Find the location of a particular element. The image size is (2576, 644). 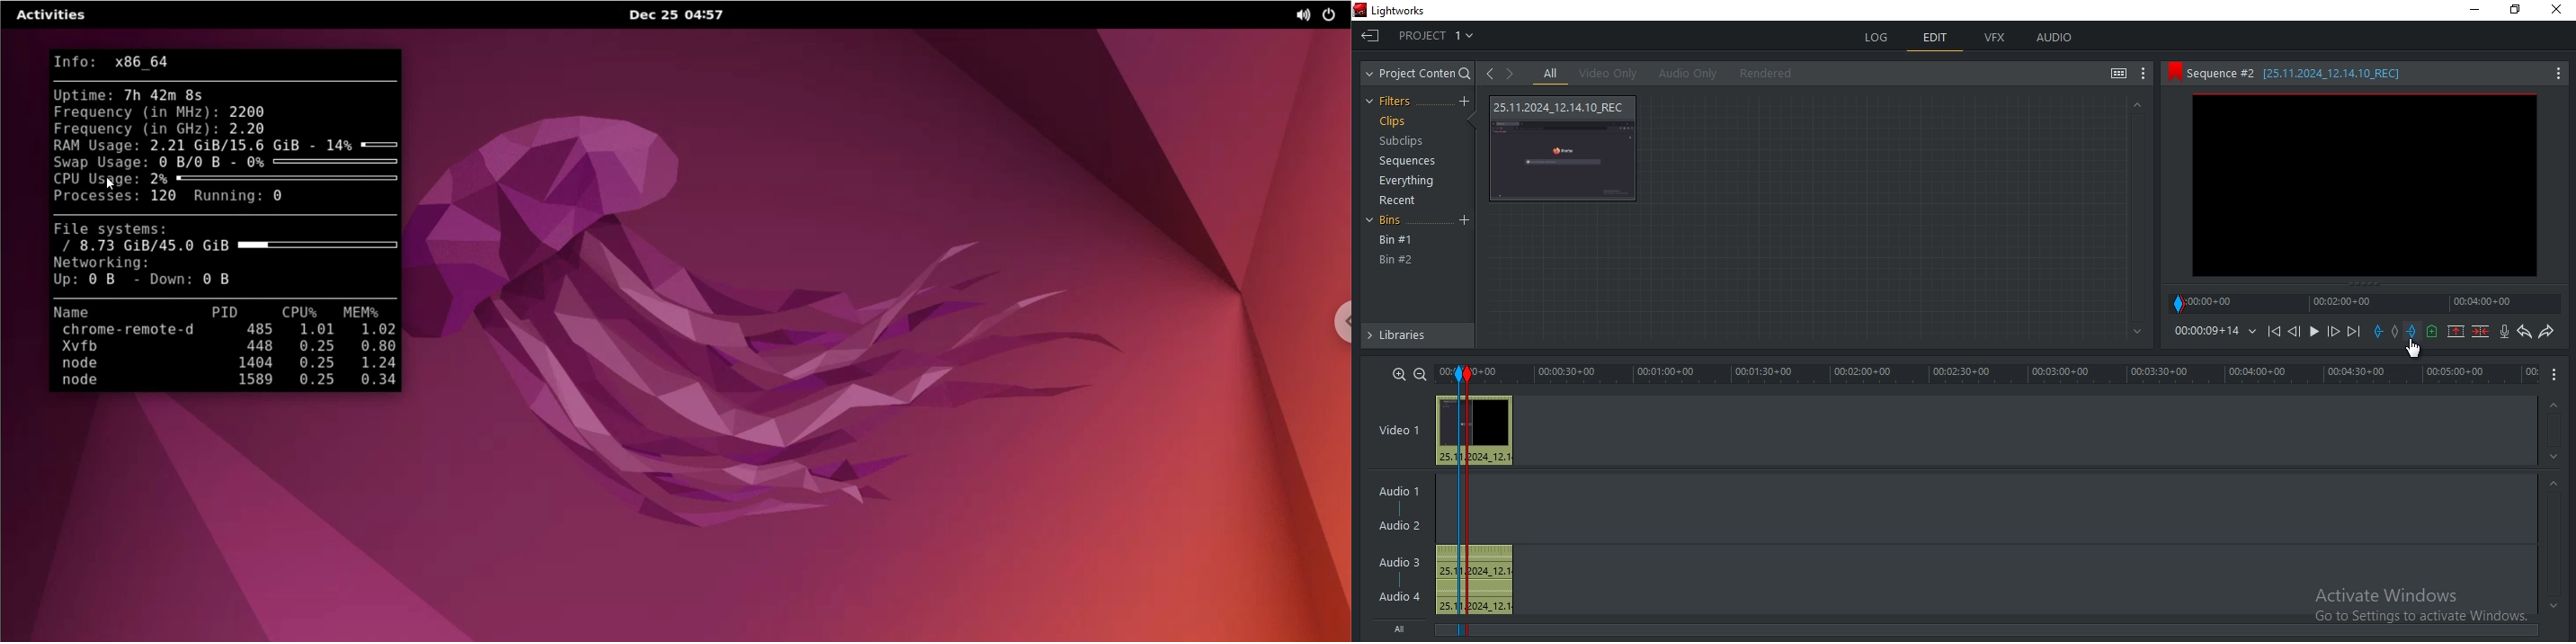

record audio is located at coordinates (2504, 332).